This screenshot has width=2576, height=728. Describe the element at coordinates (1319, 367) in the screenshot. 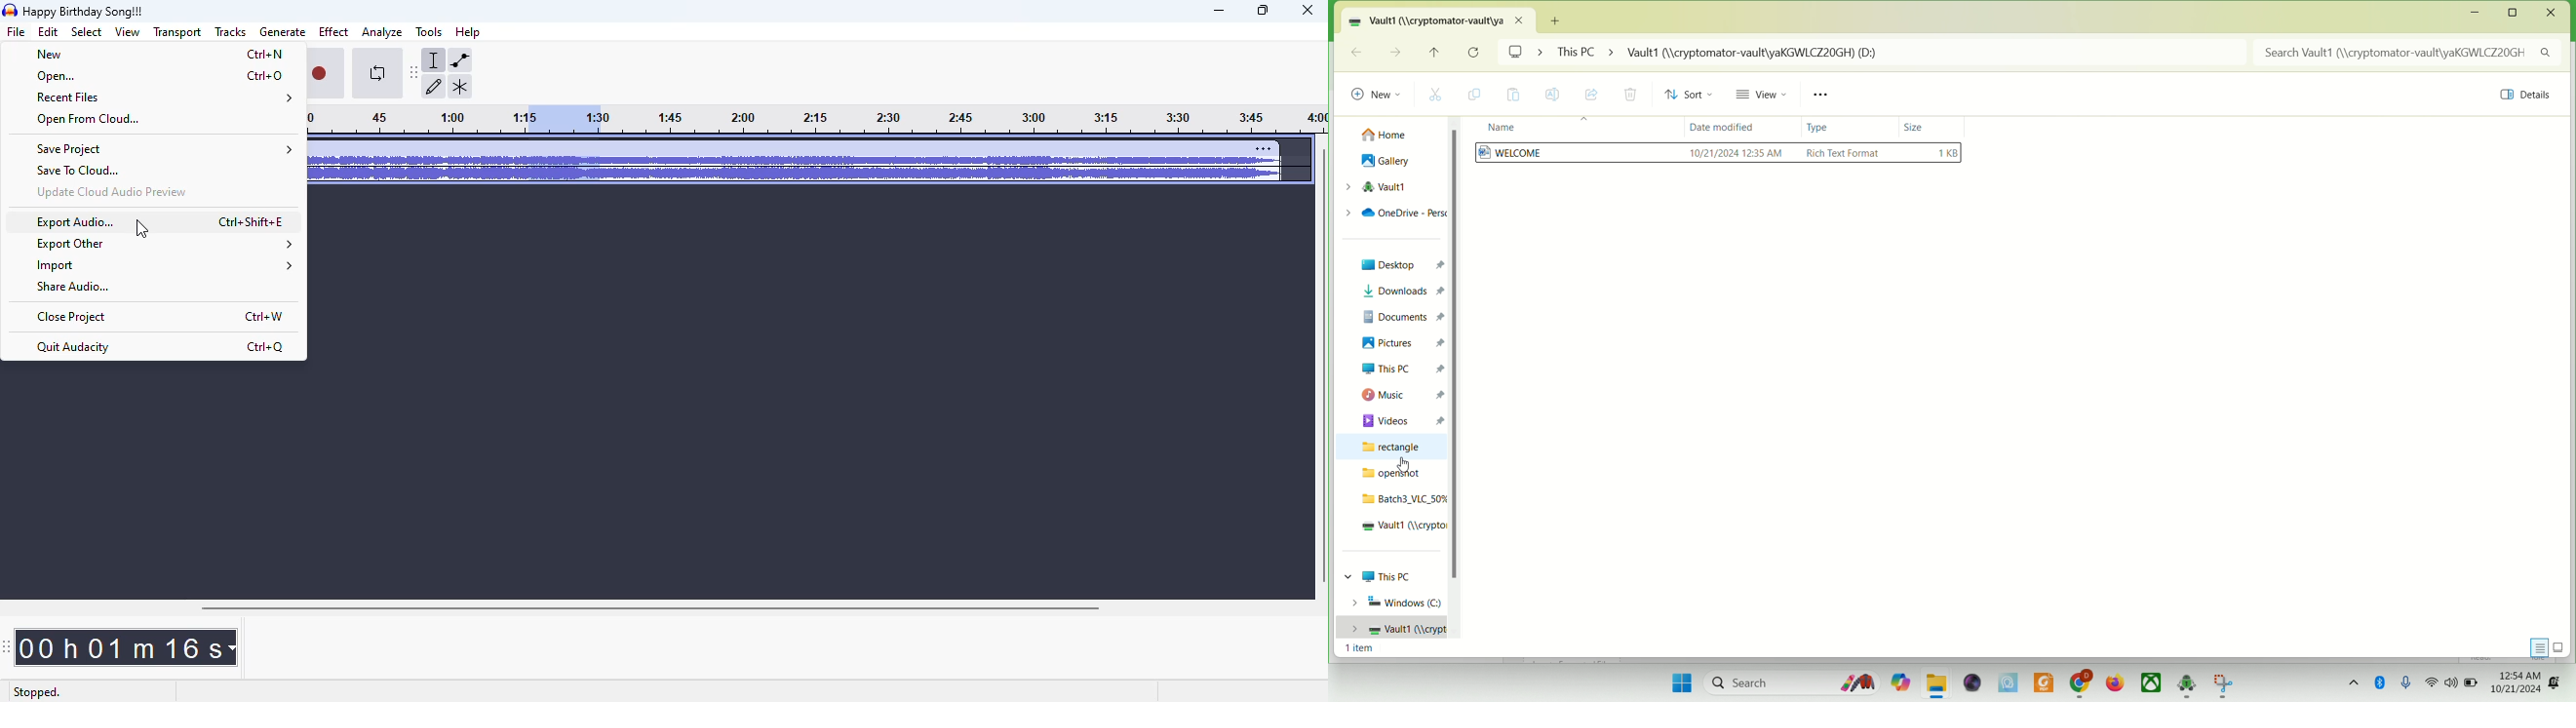

I see `vertical scroll bar` at that location.